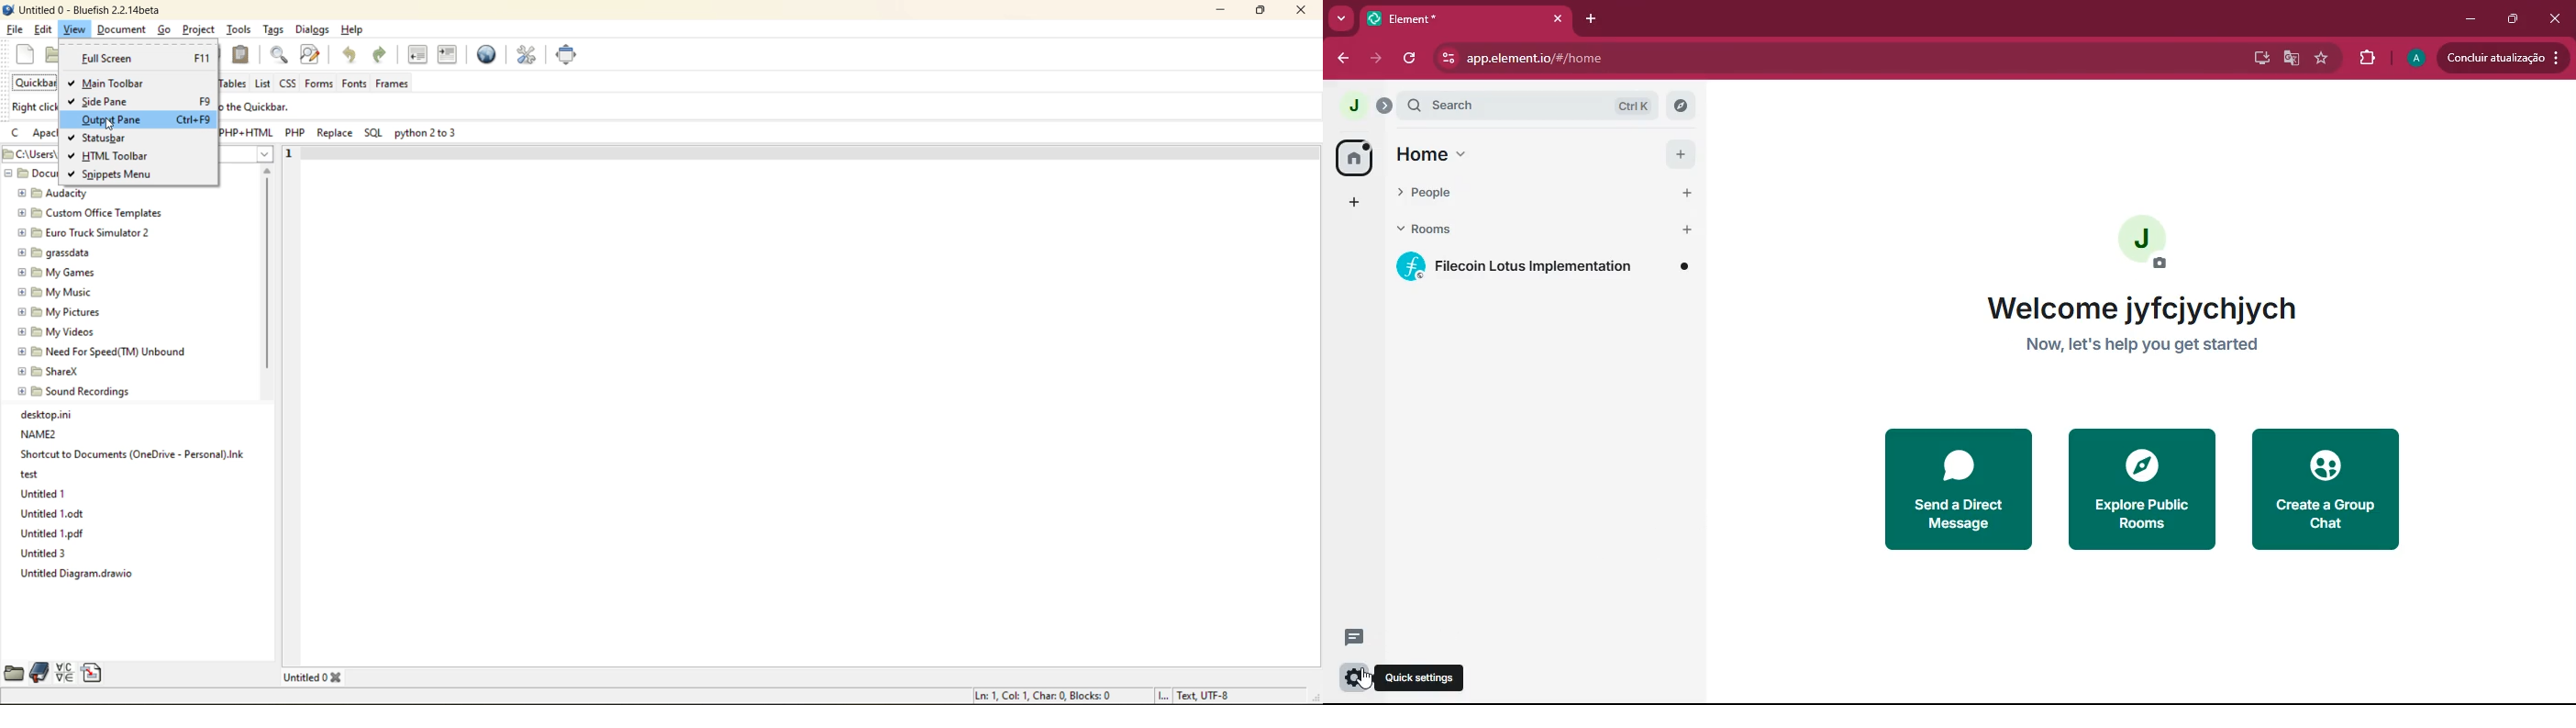 Image resolution: width=2576 pixels, height=728 pixels. I want to click on maximize, so click(1265, 10).